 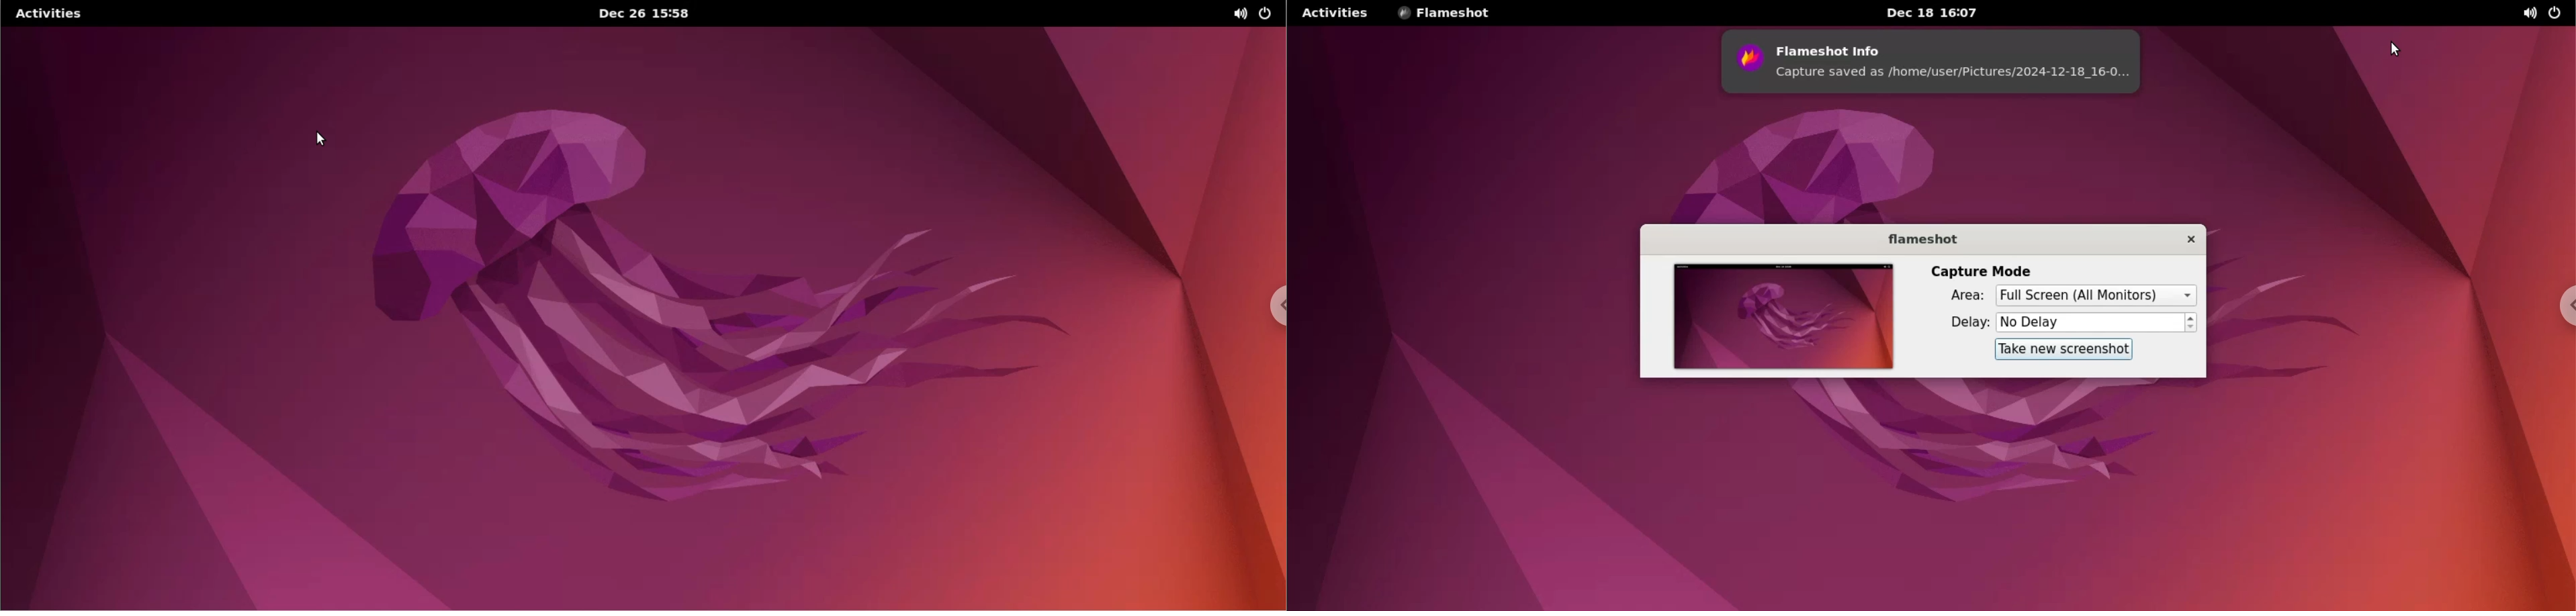 What do you see at coordinates (2190, 323) in the screenshot?
I see `delay increment and decrement` at bounding box center [2190, 323].